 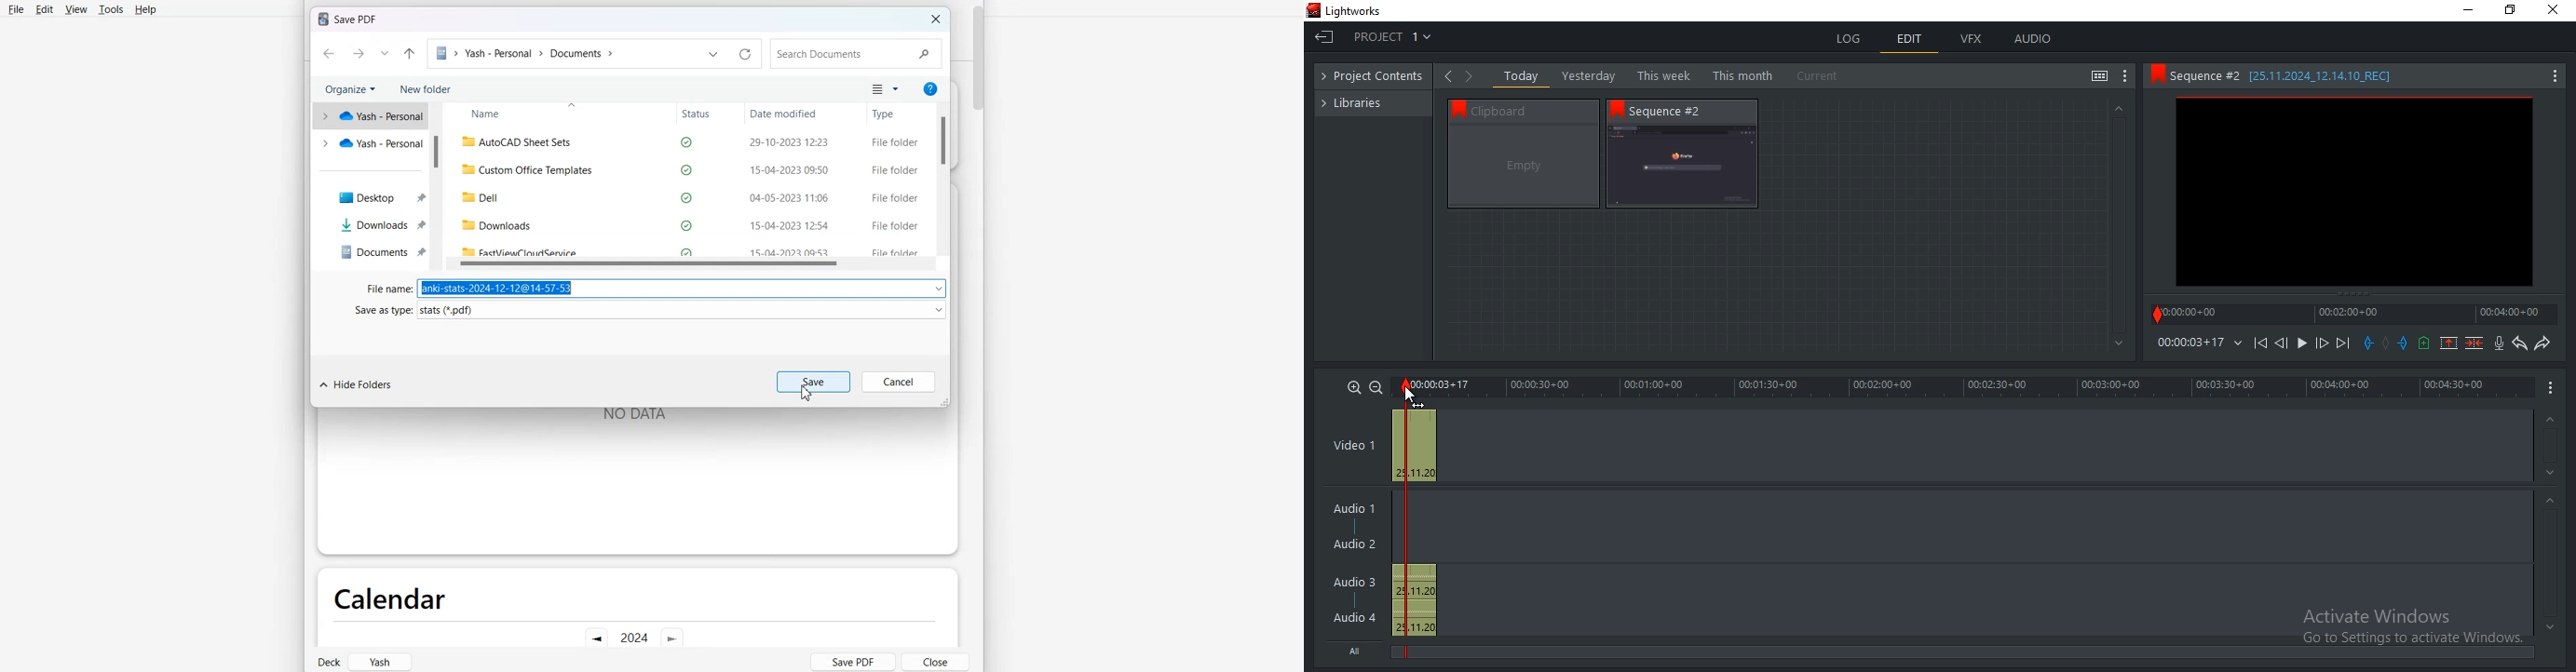 I want to click on Go Forward, so click(x=673, y=640).